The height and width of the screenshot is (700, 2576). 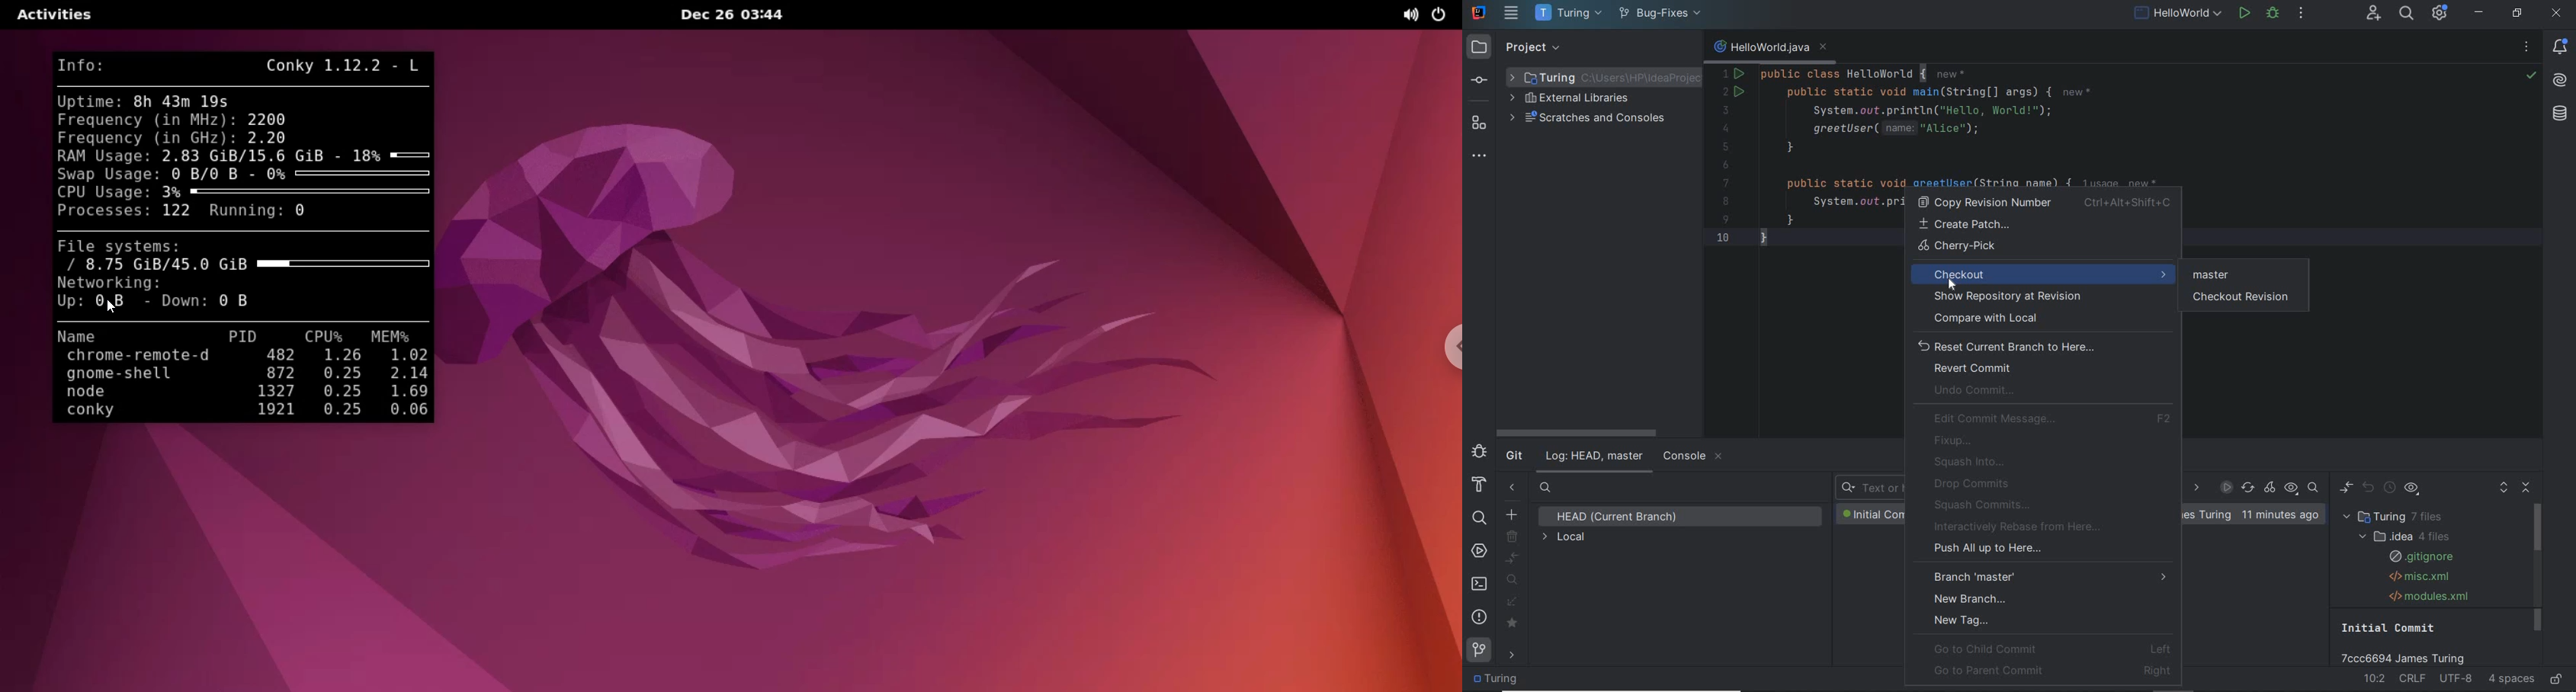 What do you see at coordinates (2406, 14) in the screenshot?
I see `search everywhere` at bounding box center [2406, 14].